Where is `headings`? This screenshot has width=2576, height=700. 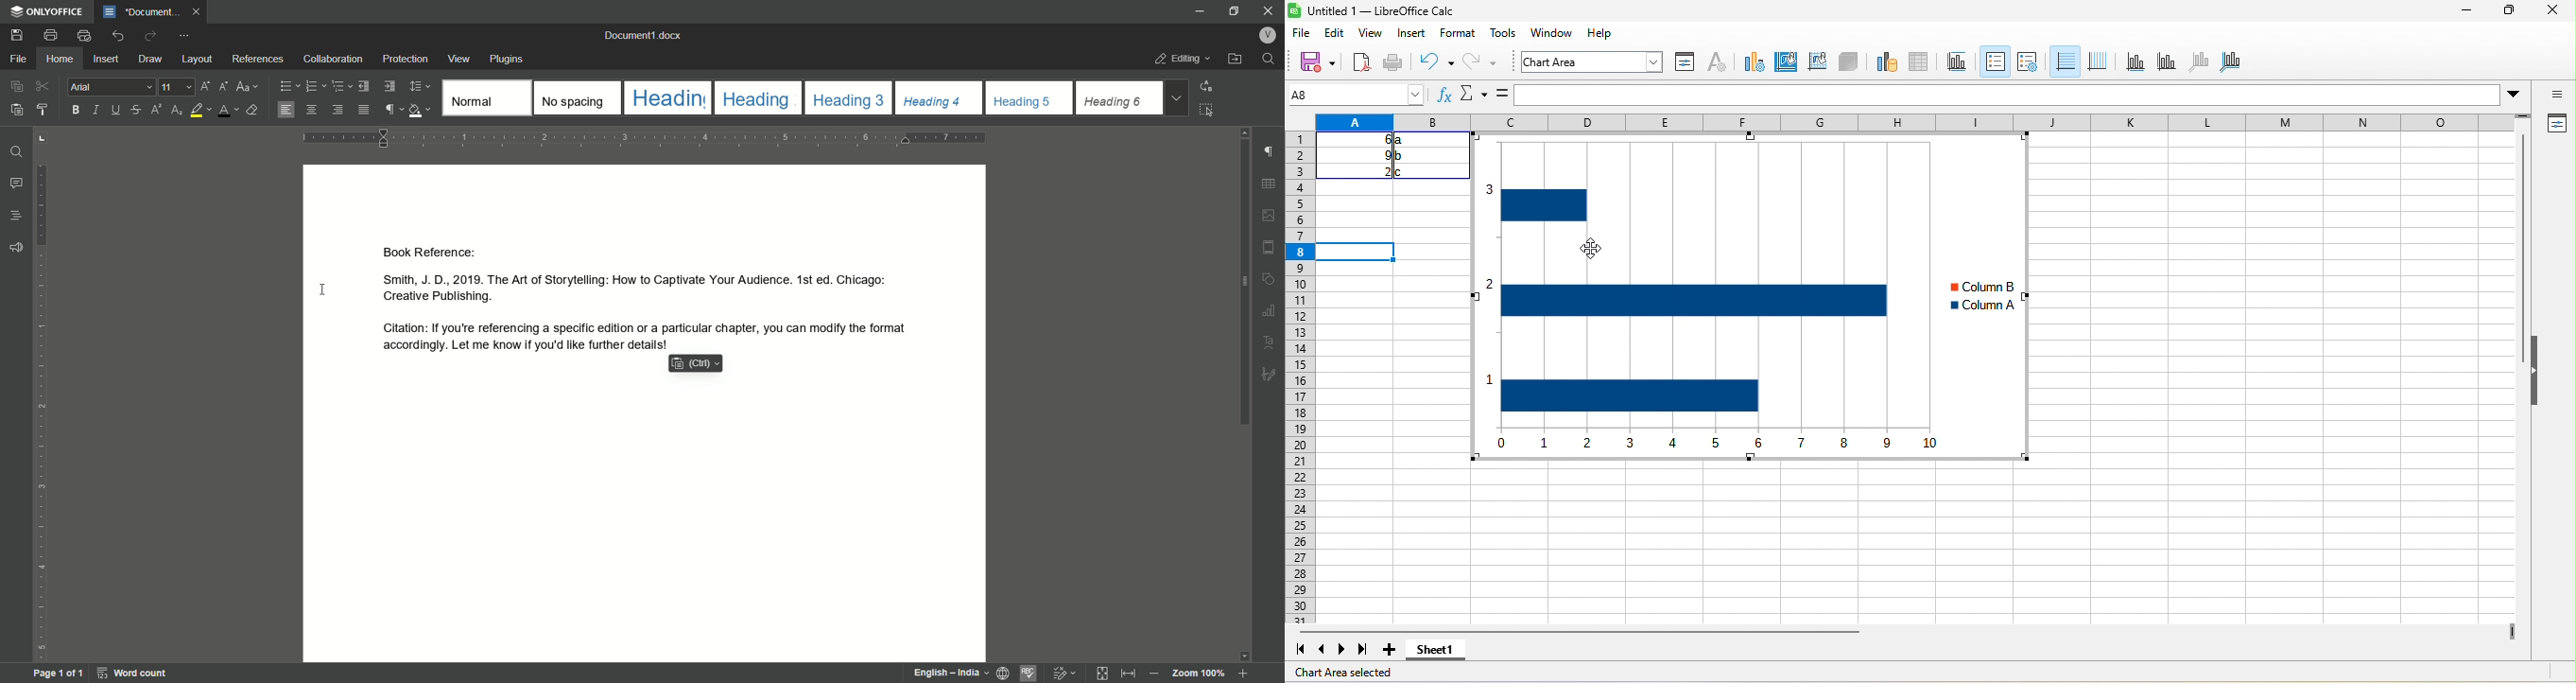
headings is located at coordinates (757, 97).